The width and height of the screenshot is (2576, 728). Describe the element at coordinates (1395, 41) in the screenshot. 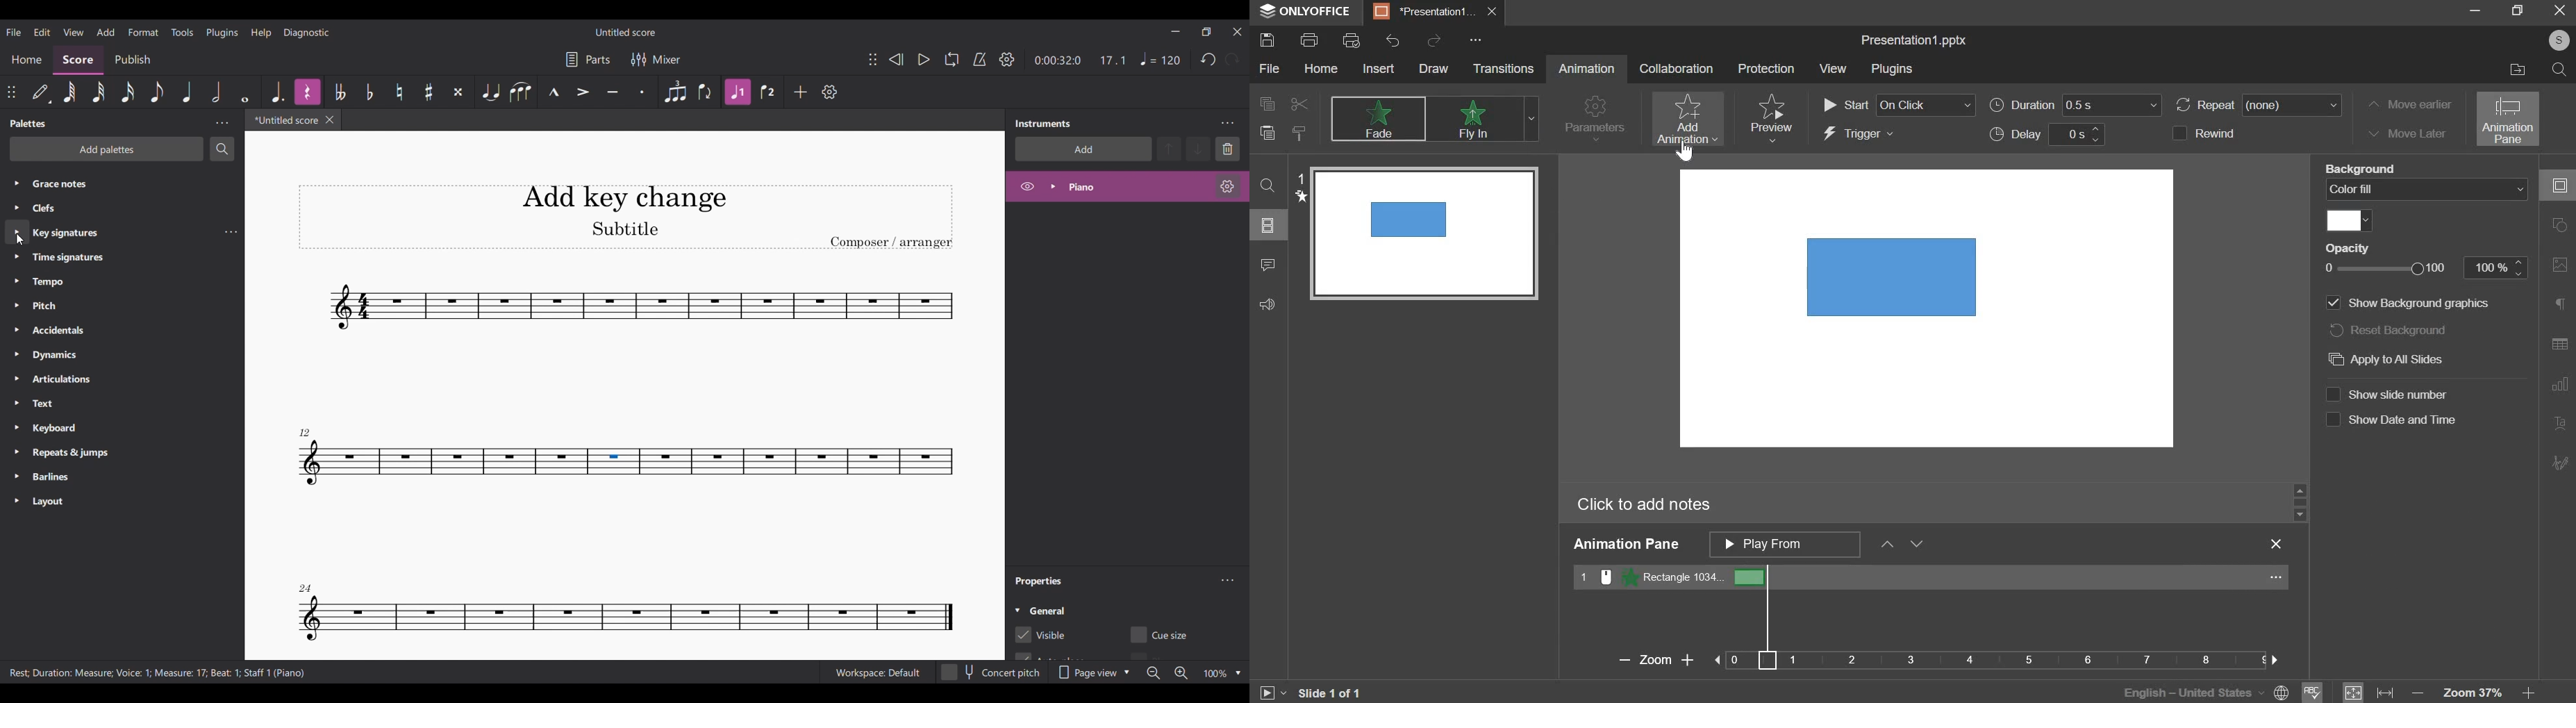

I see `undo` at that location.